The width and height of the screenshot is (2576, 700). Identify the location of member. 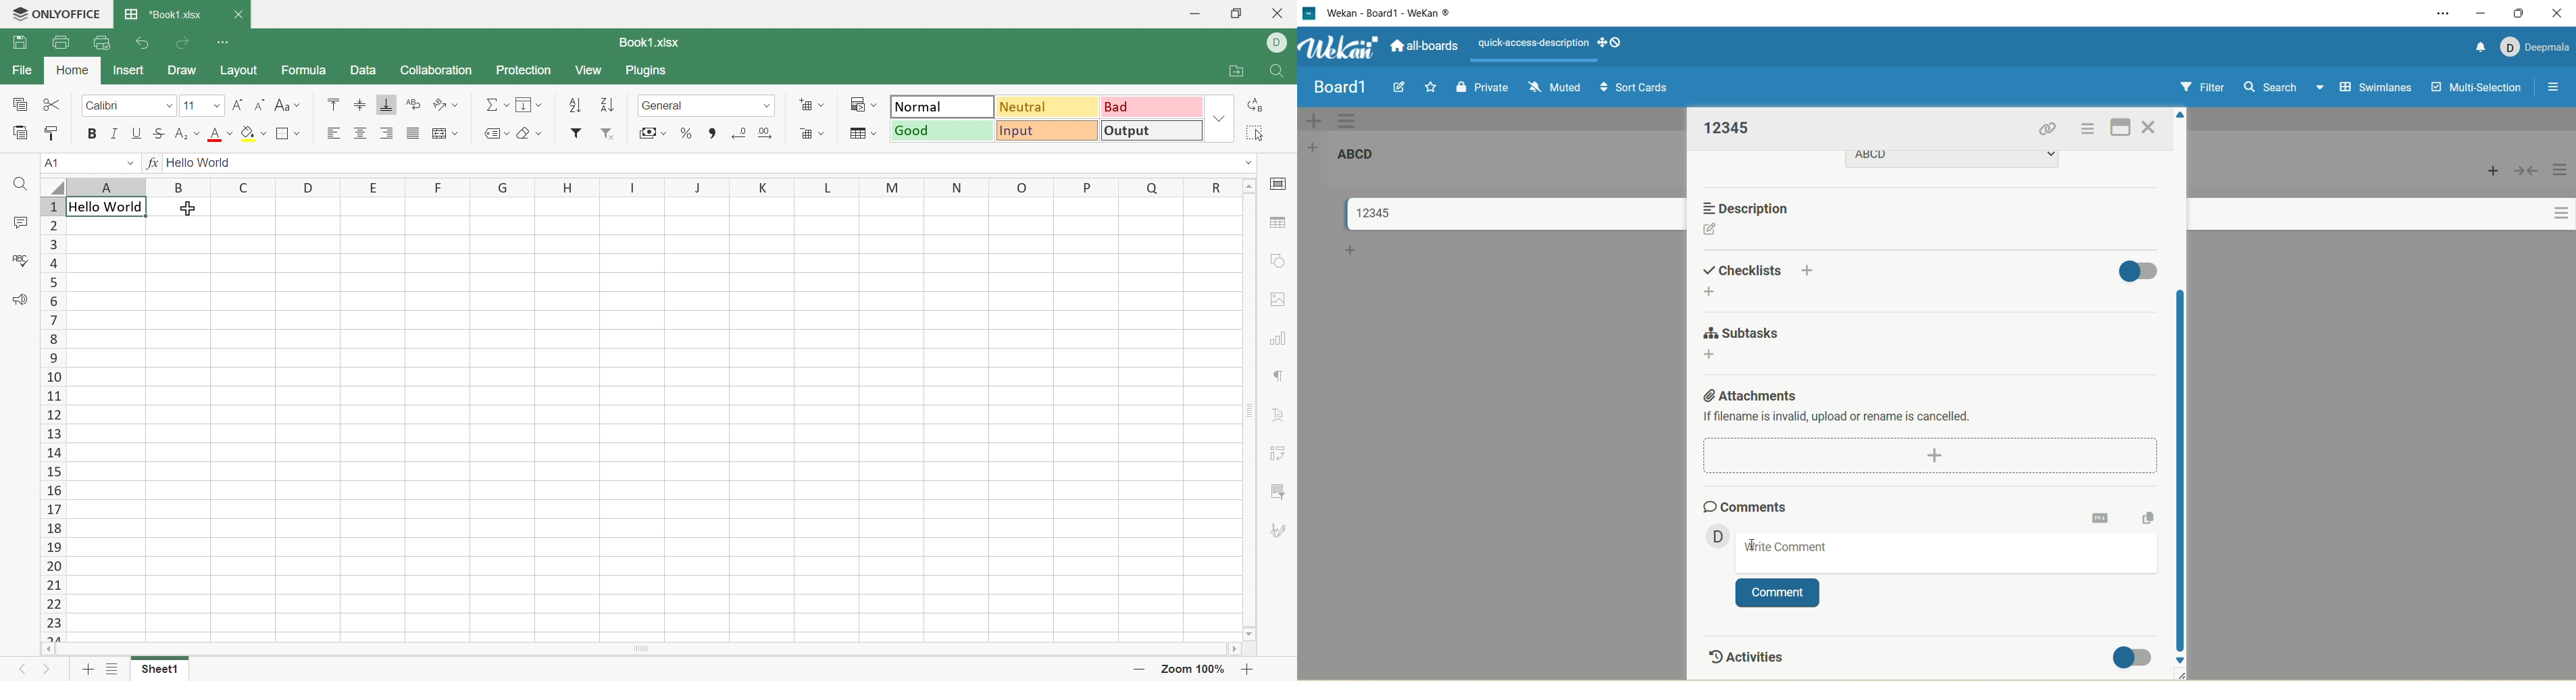
(1714, 535).